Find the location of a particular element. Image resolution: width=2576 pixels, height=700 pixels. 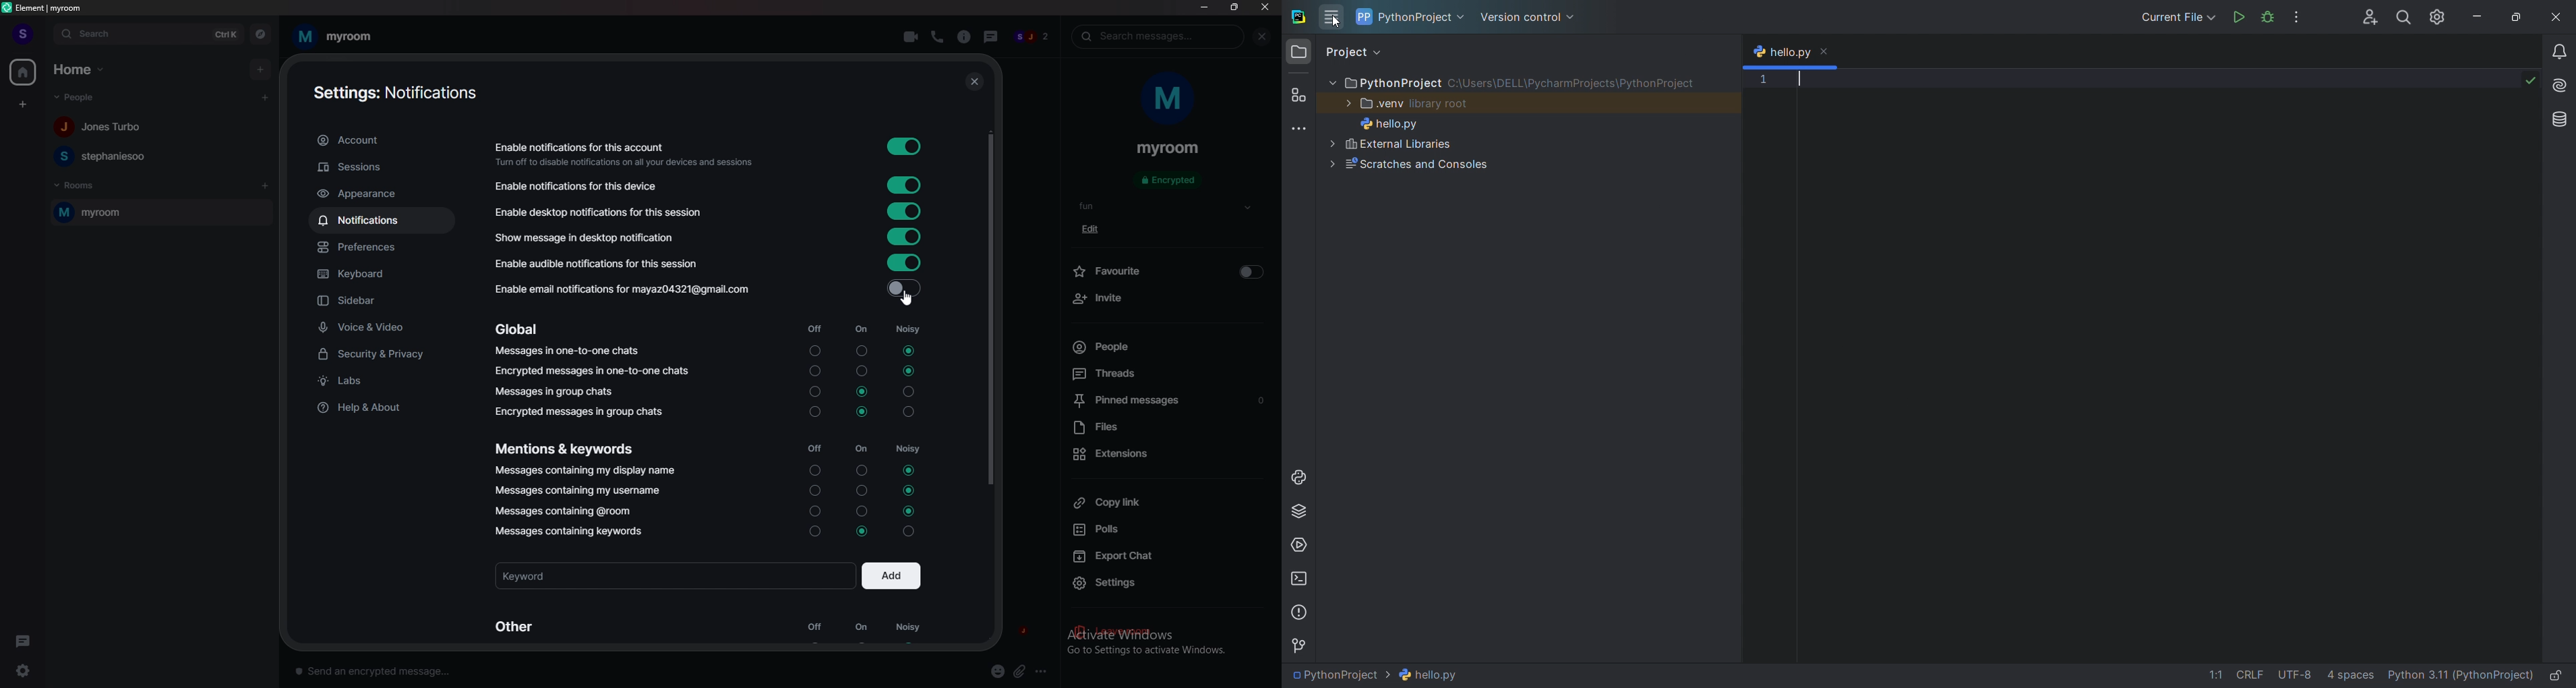

account is located at coordinates (383, 141).